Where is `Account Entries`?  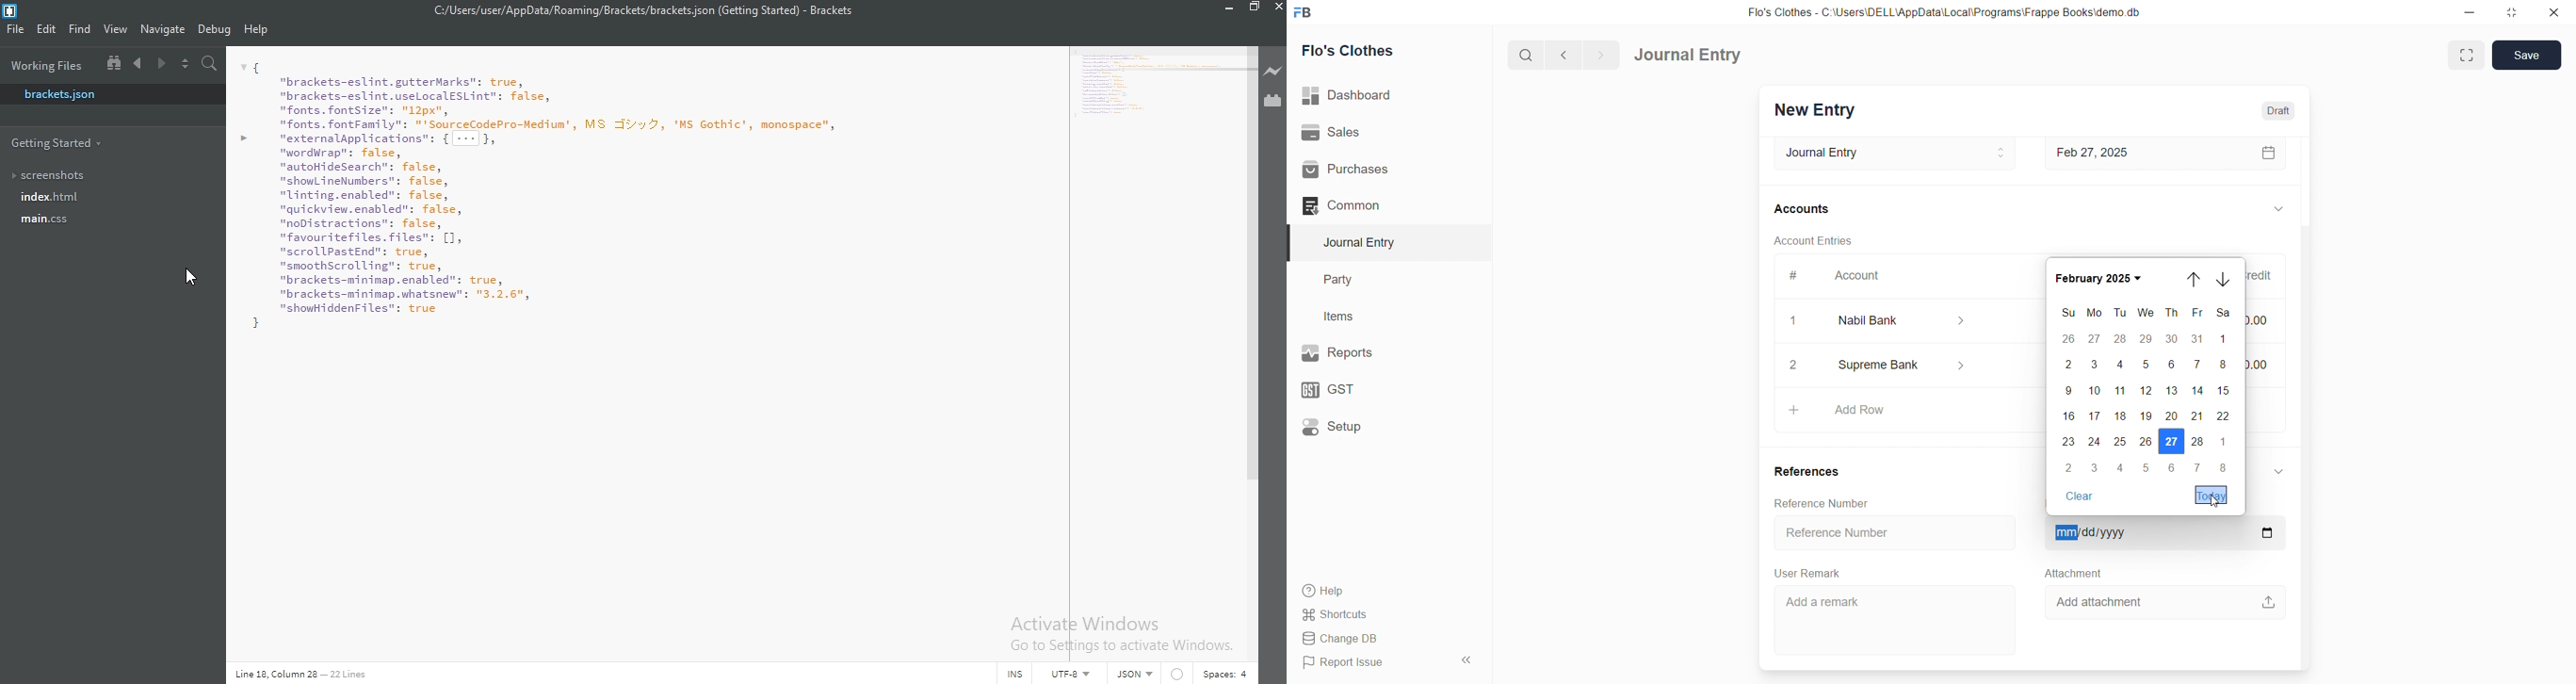 Account Entries is located at coordinates (1815, 242).